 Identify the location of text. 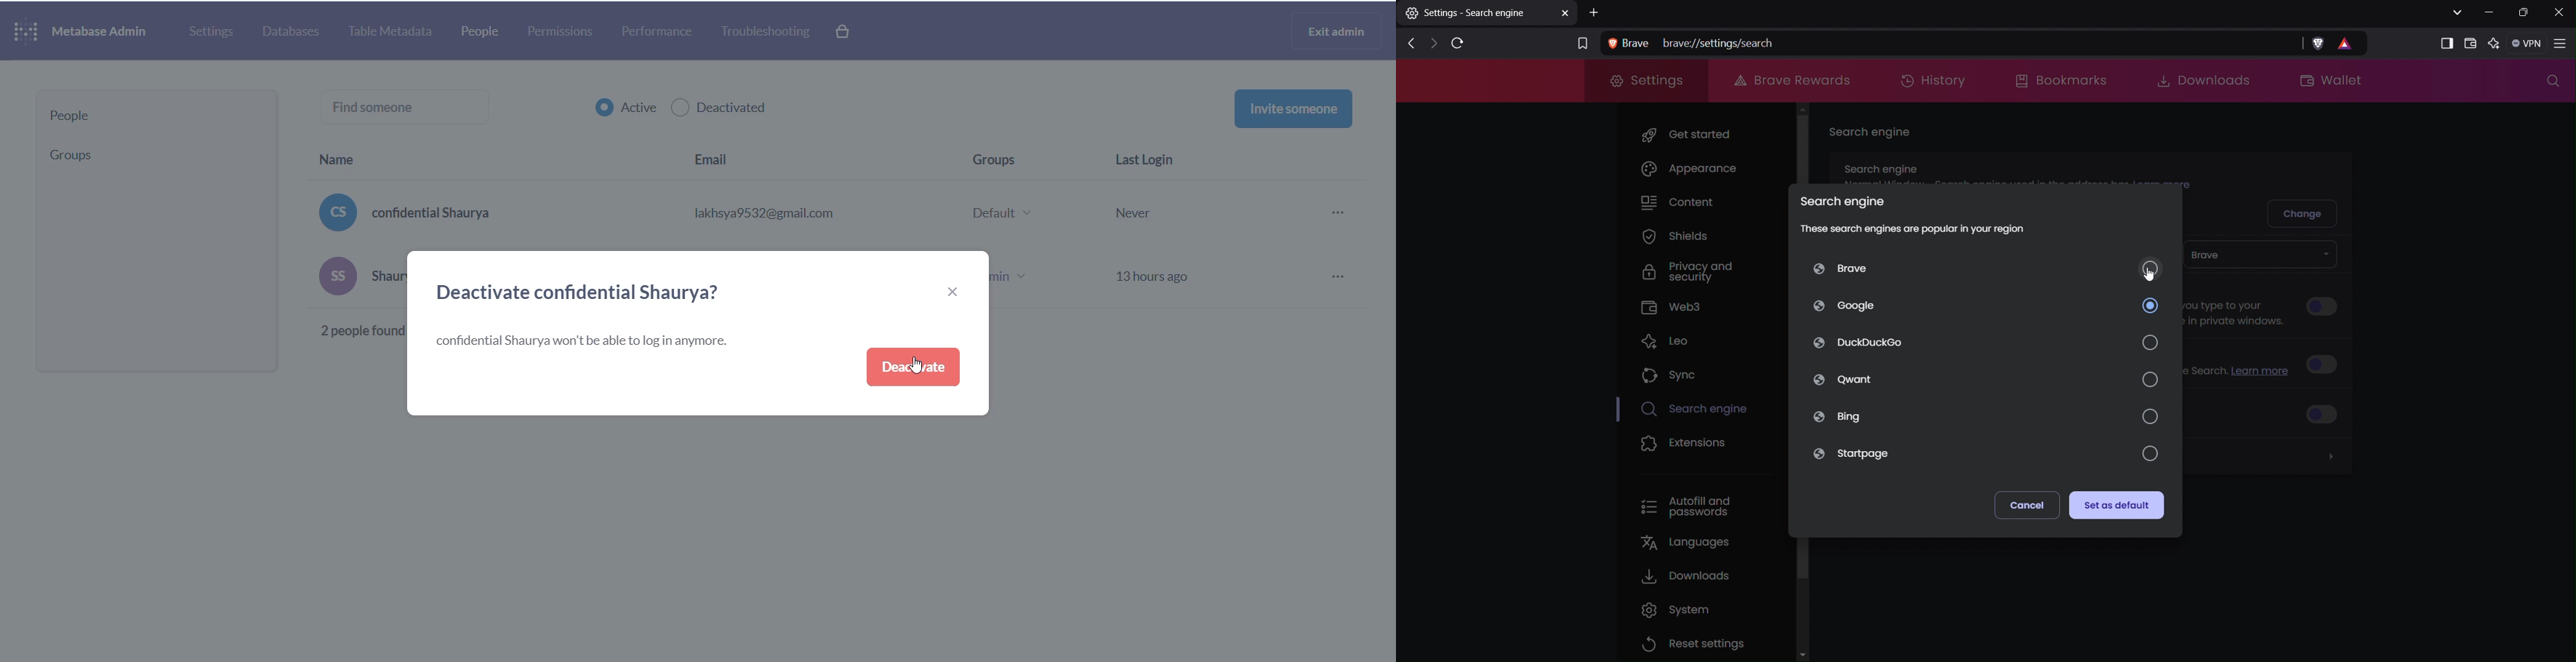
(588, 342).